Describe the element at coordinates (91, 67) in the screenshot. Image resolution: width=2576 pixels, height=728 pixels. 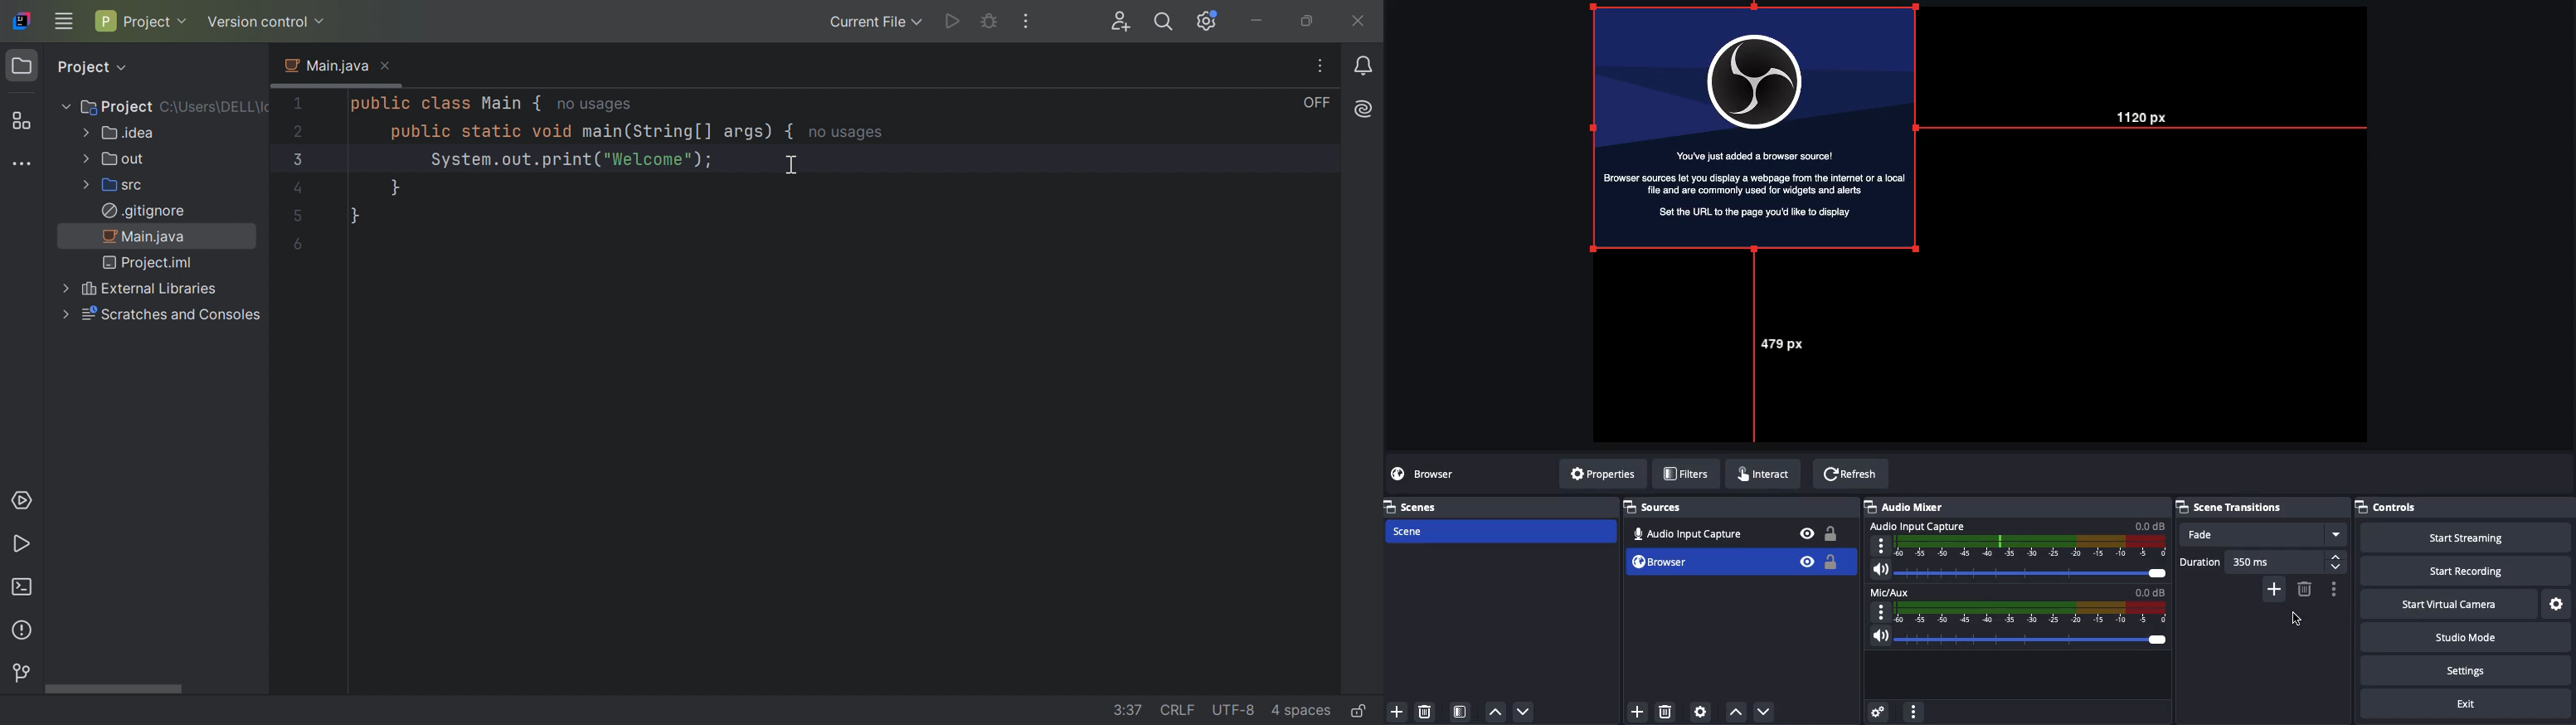
I see `Project` at that location.